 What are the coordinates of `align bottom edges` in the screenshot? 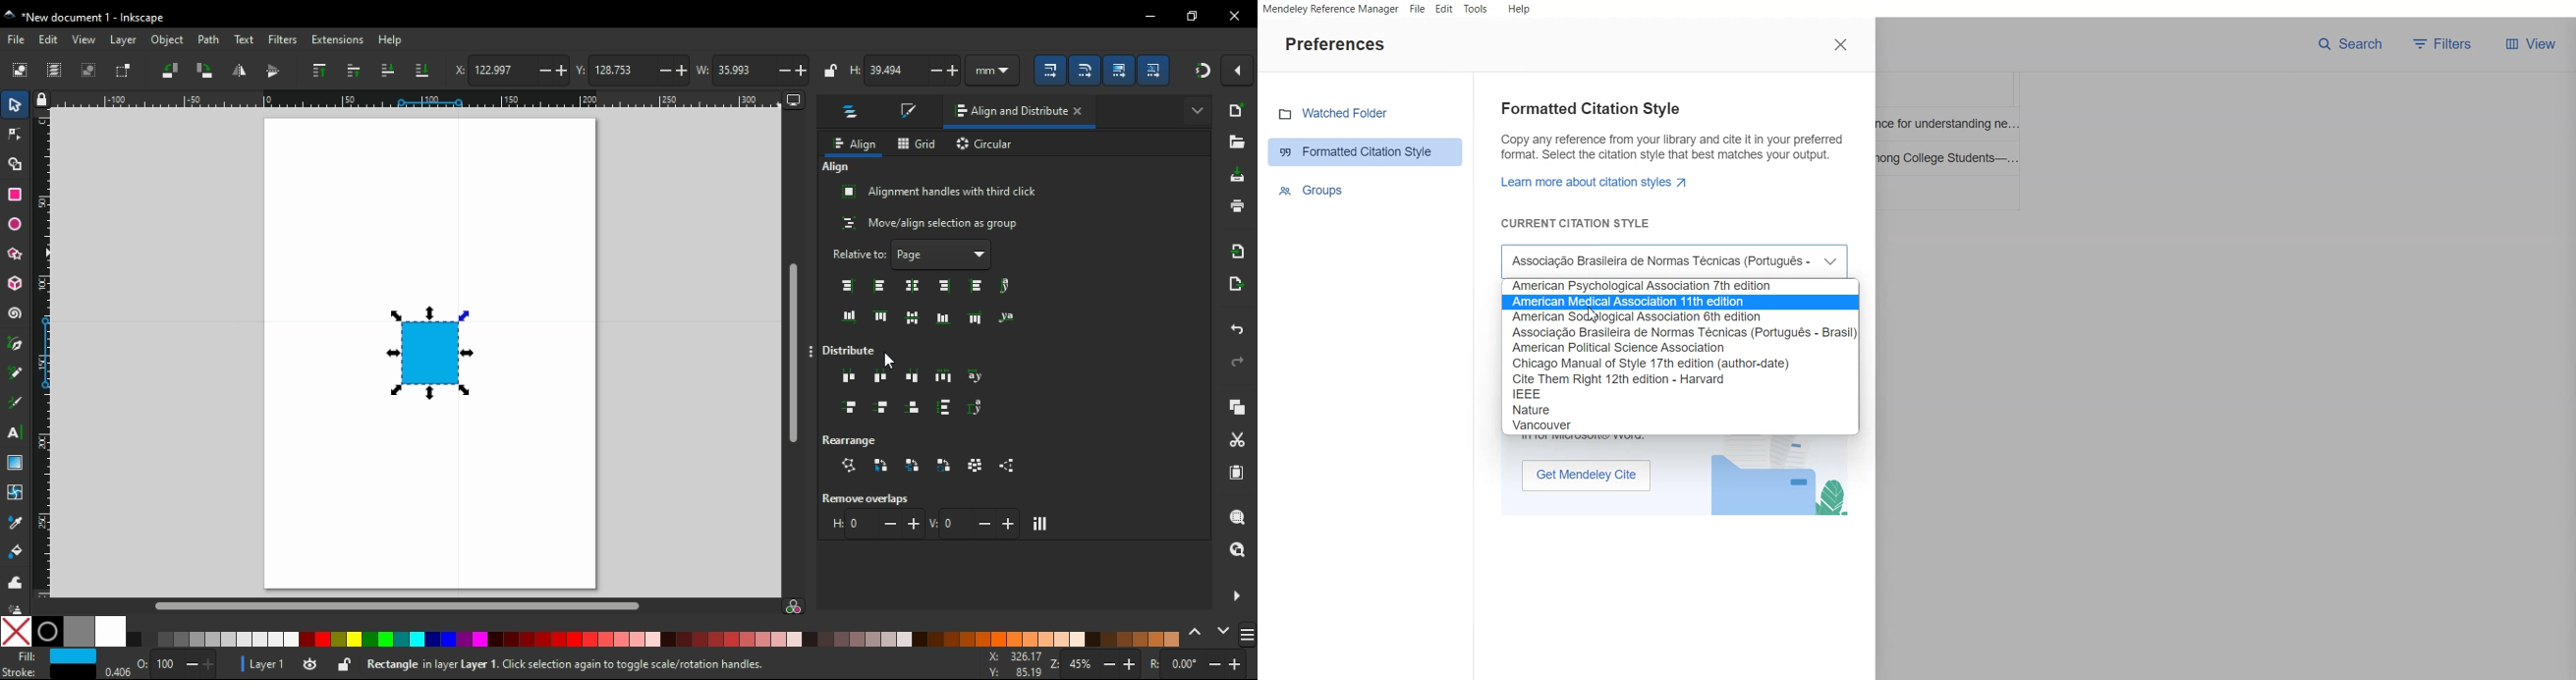 It's located at (913, 318).